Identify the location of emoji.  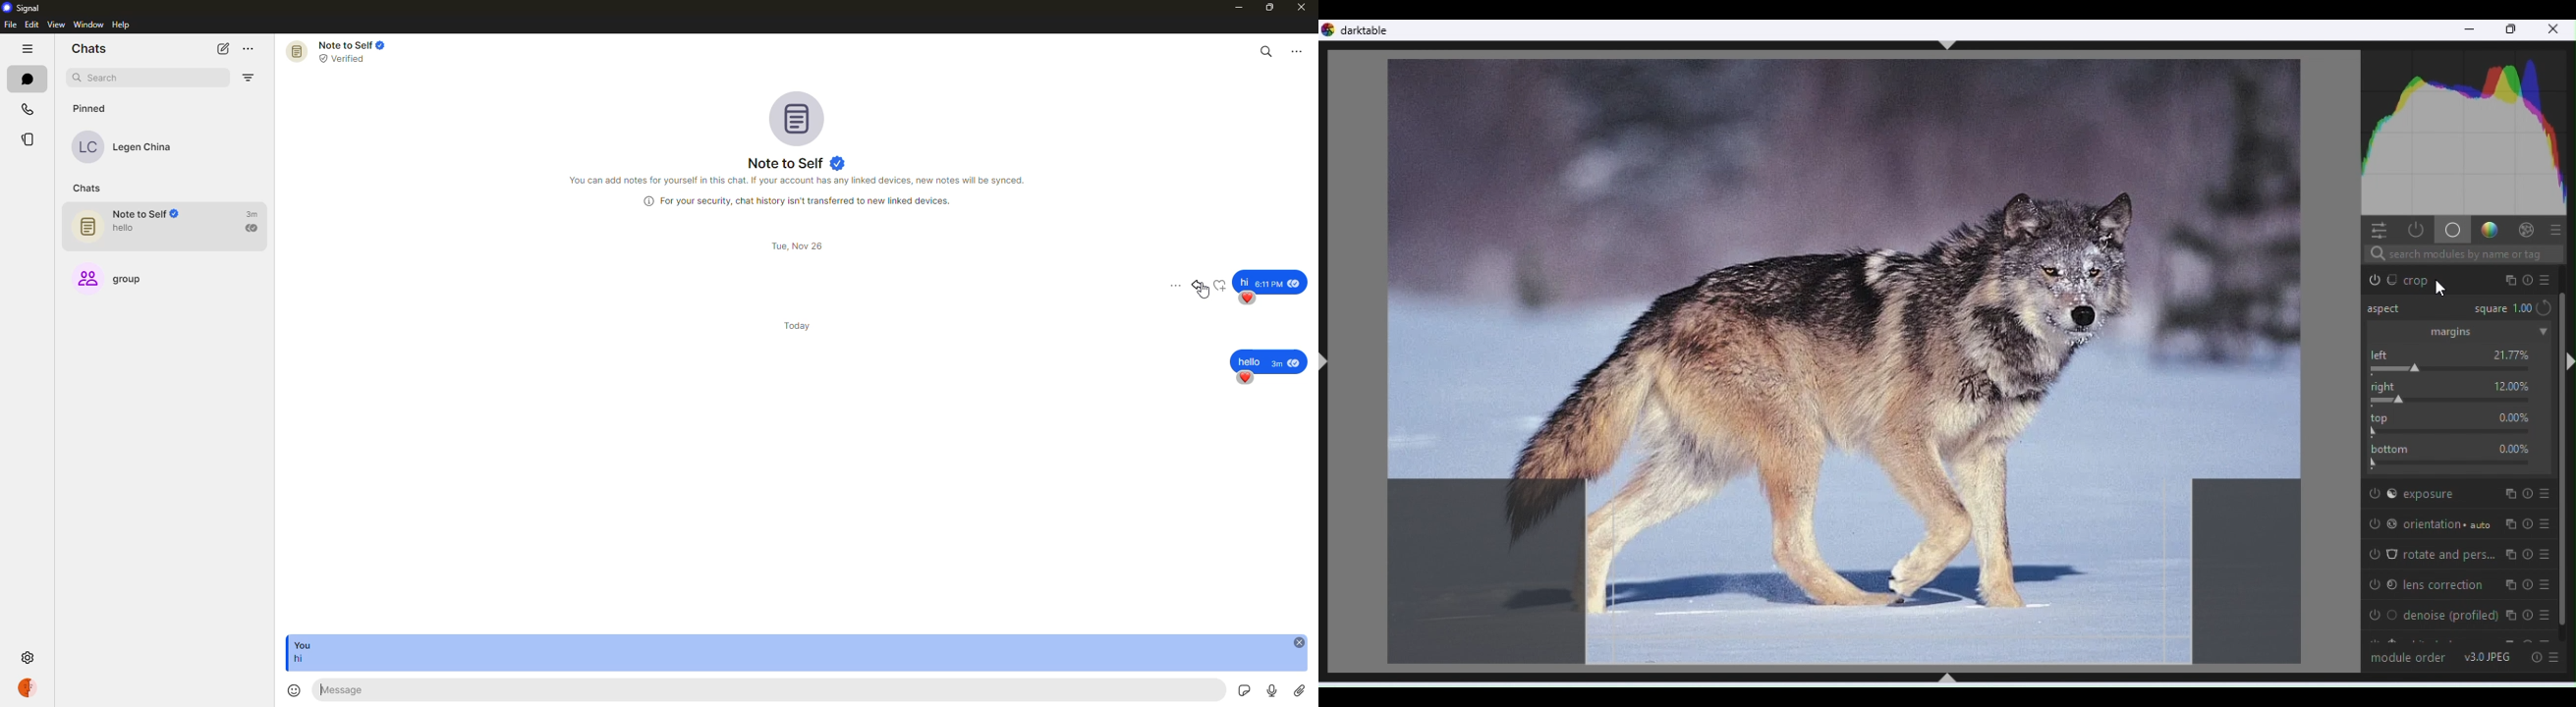
(294, 689).